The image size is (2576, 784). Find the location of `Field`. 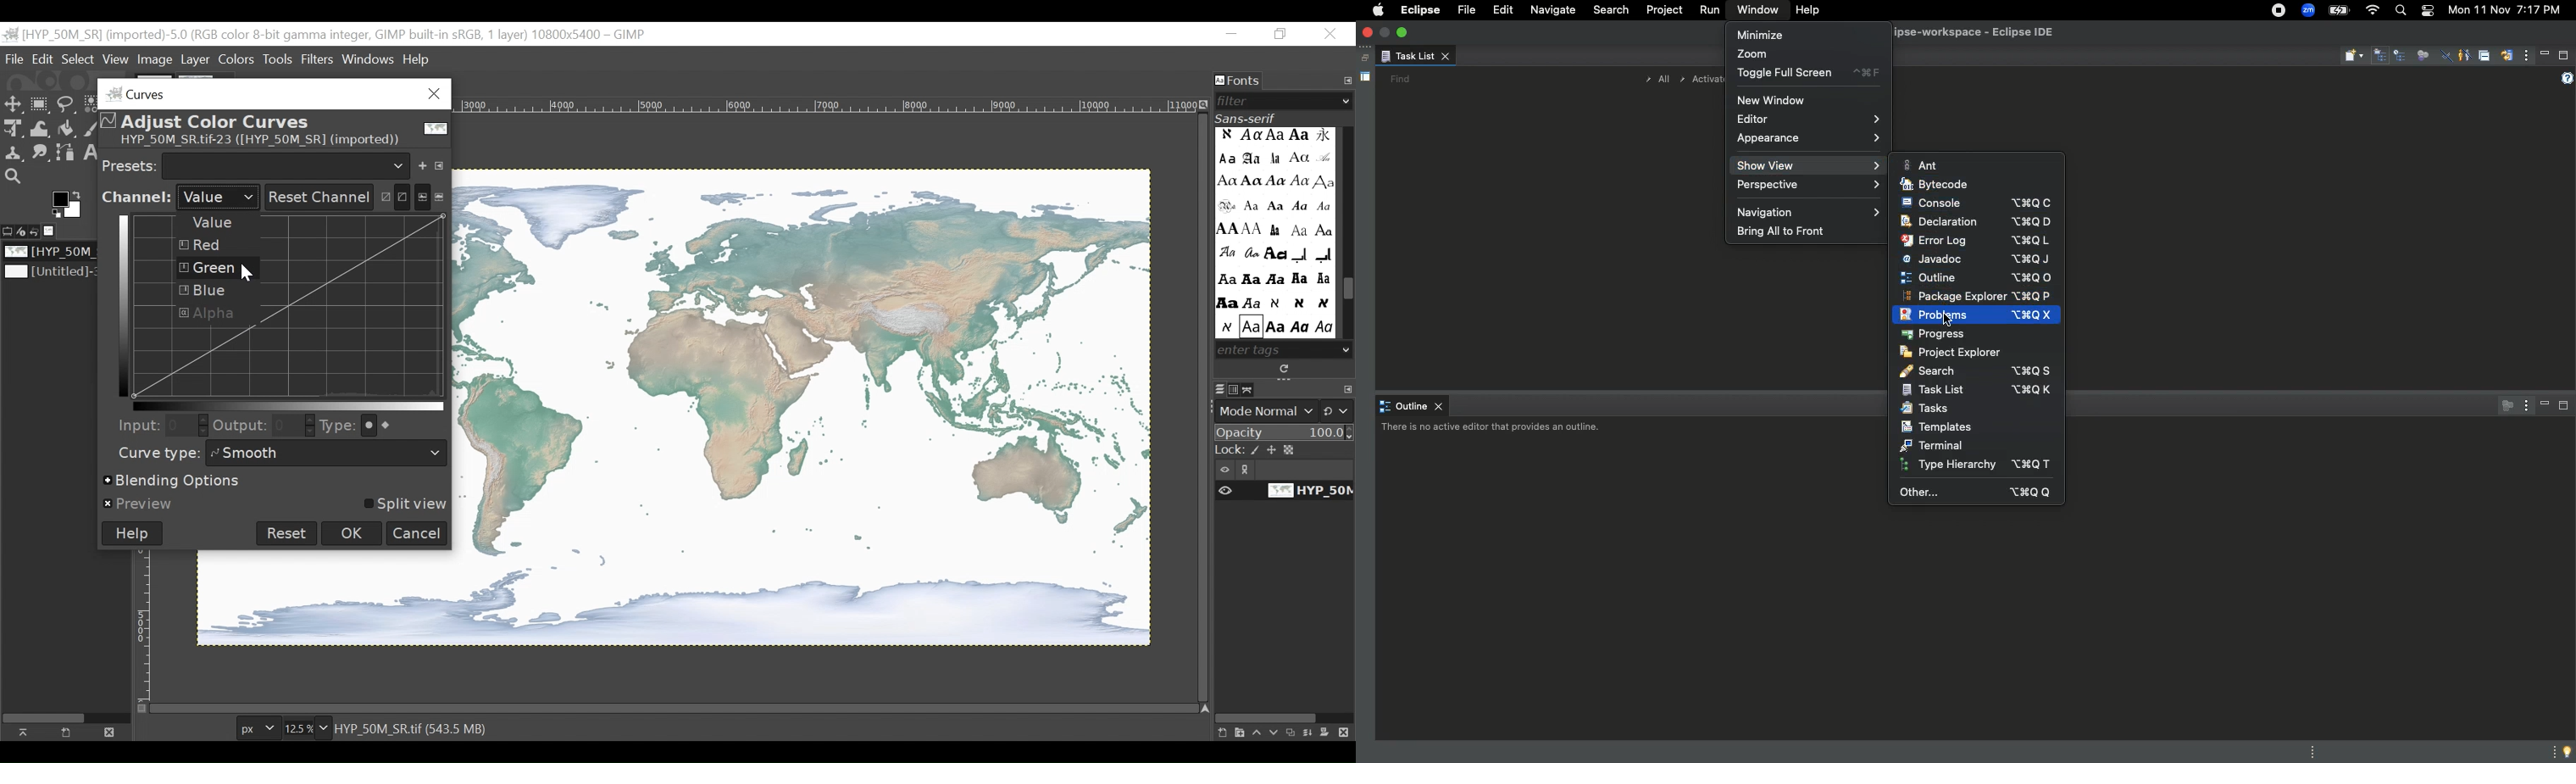

Field is located at coordinates (294, 426).